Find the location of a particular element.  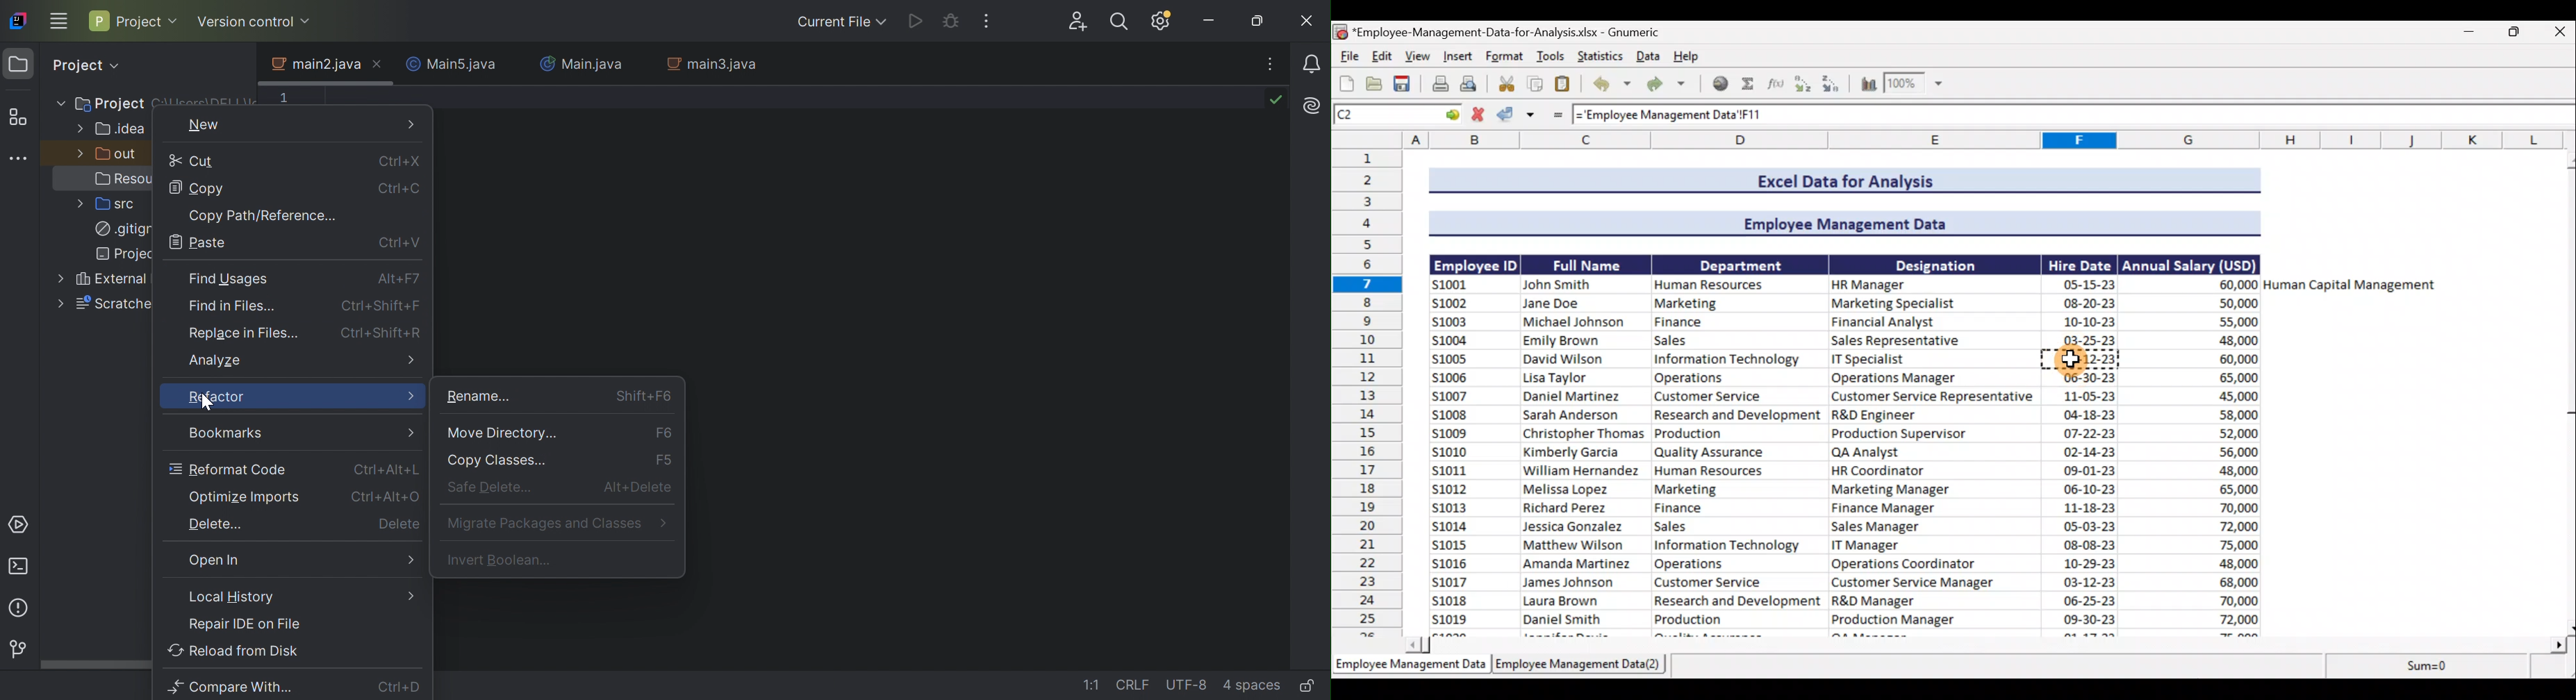

Sheet 1 is located at coordinates (1410, 668).